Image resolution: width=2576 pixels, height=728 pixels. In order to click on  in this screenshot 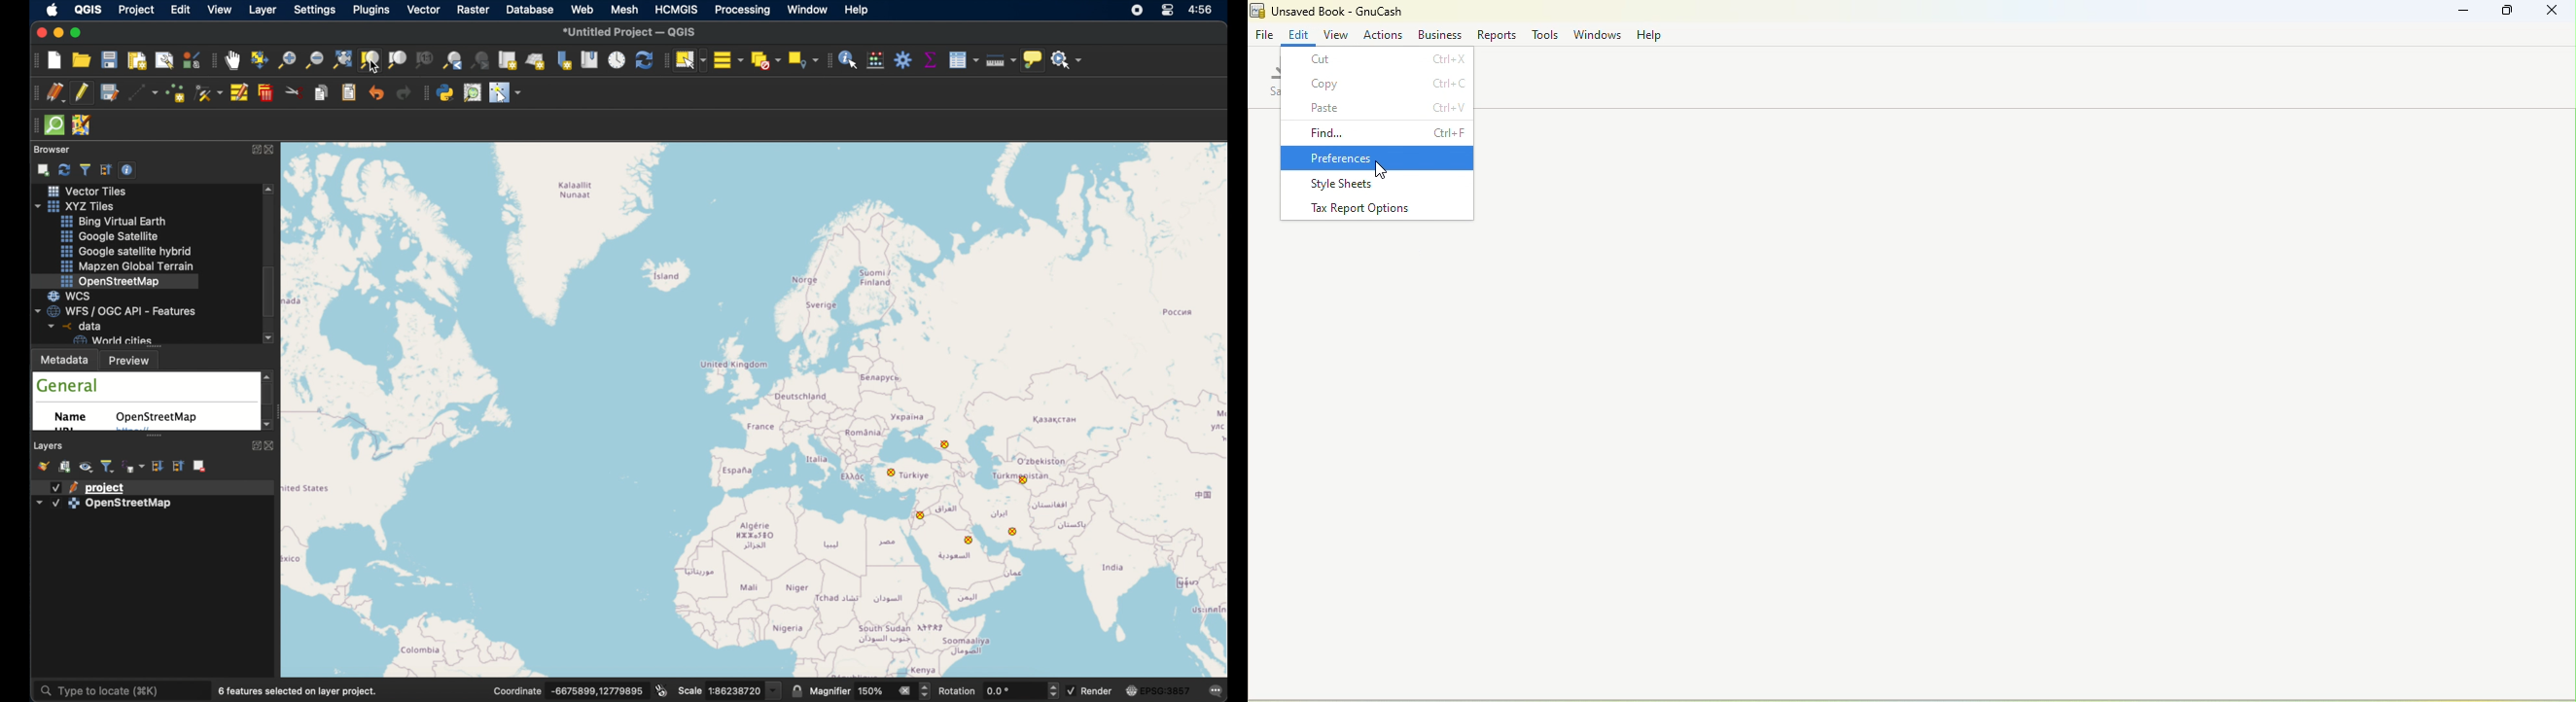, I will do `click(136, 9)`.